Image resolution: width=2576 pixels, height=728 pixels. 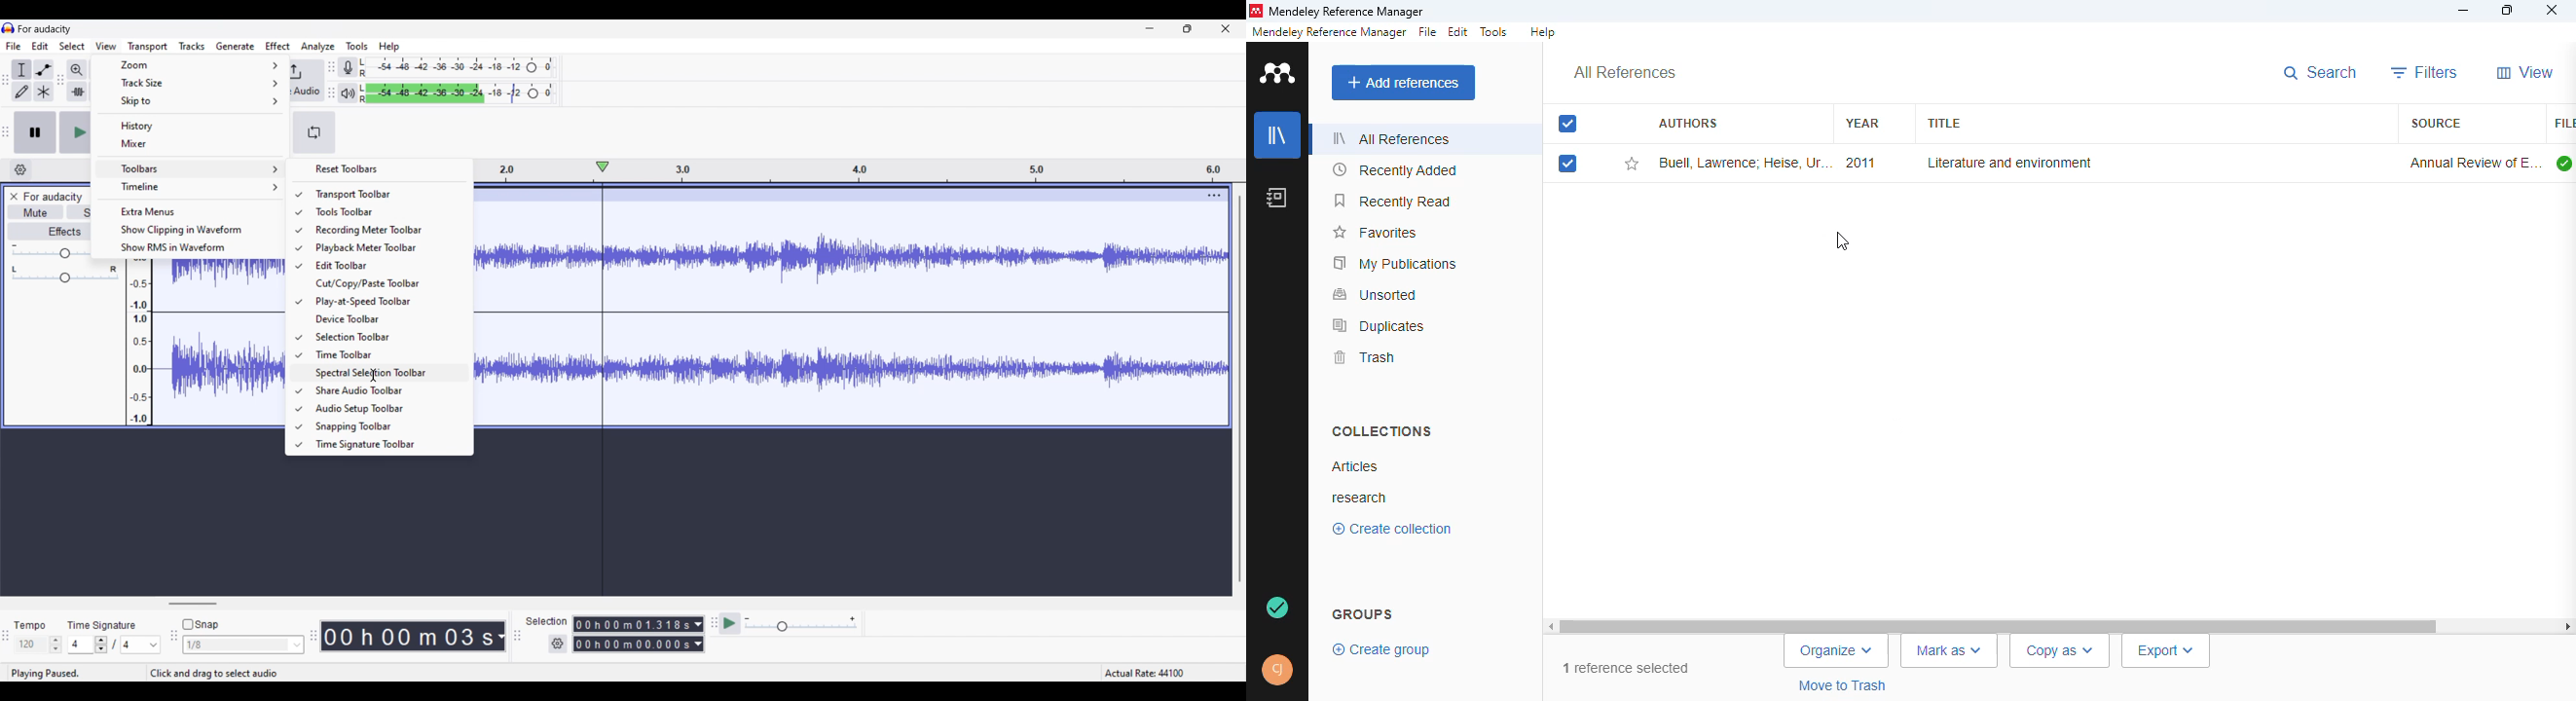 I want to click on Extra menus, so click(x=191, y=211).